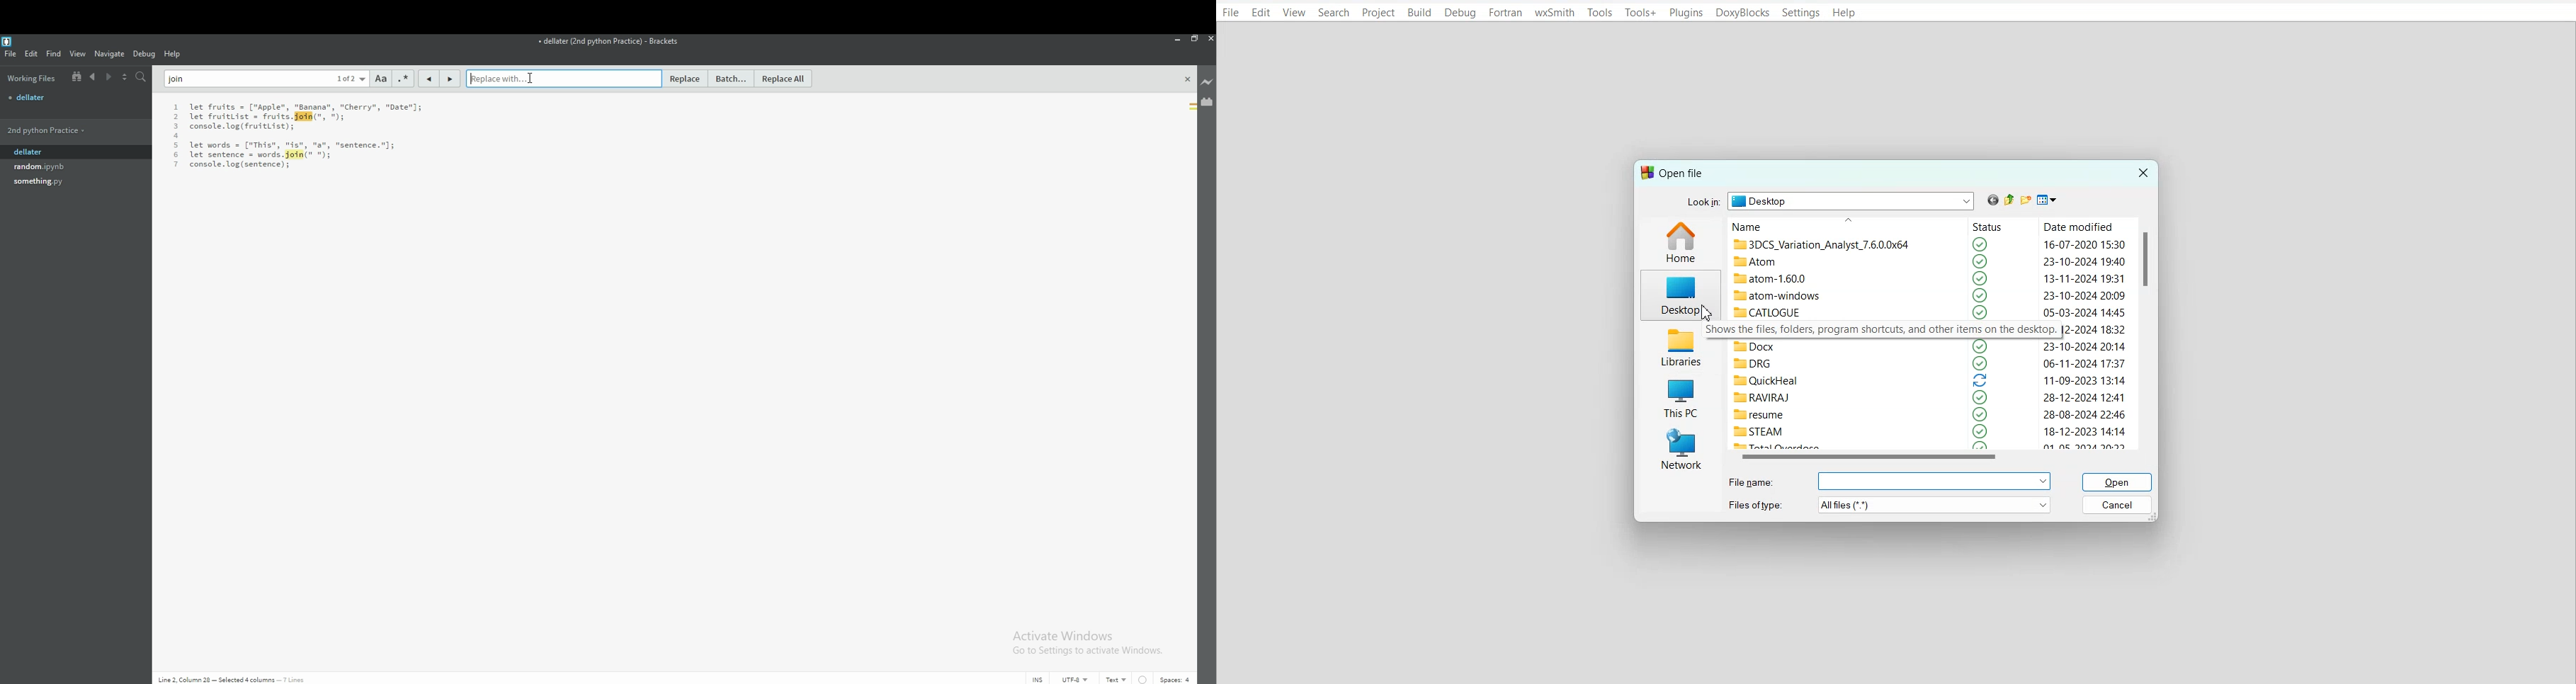 This screenshot has height=700, width=2576. What do you see at coordinates (1982, 295) in the screenshot?
I see `selected logo` at bounding box center [1982, 295].